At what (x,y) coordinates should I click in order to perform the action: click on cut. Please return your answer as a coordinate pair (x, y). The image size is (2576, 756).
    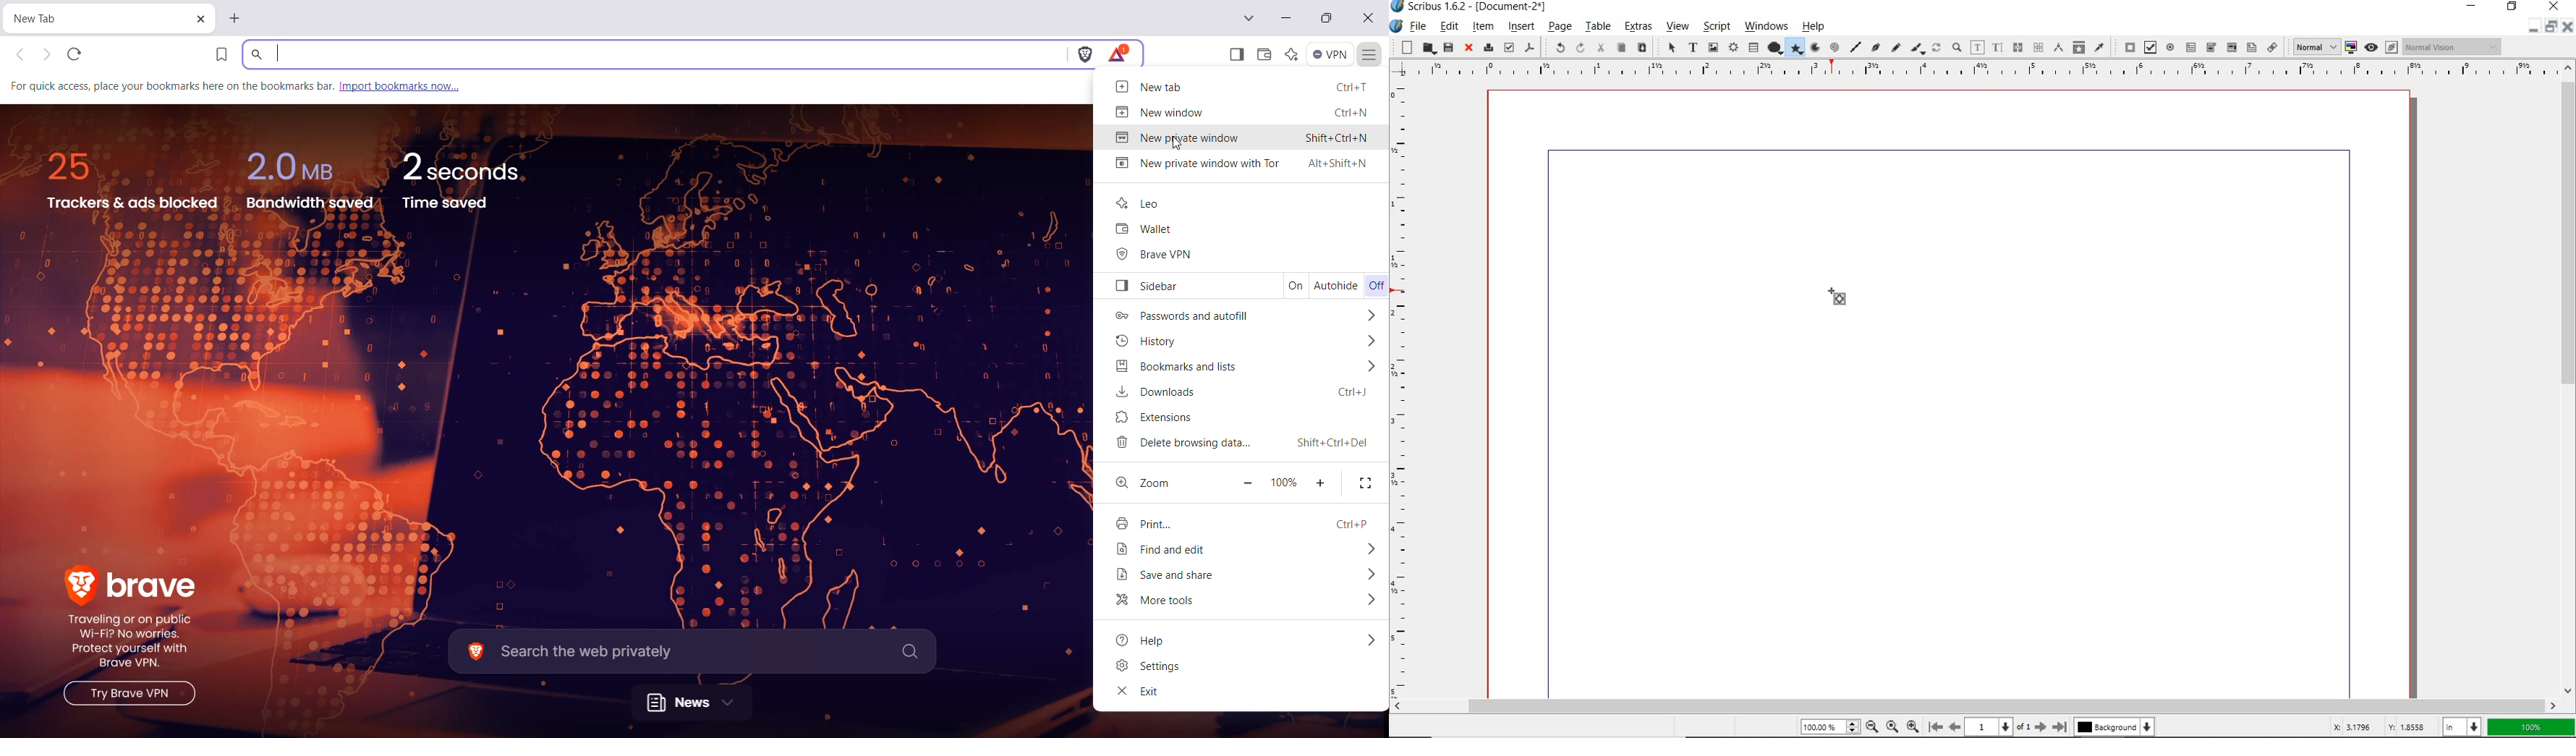
    Looking at the image, I should click on (1602, 49).